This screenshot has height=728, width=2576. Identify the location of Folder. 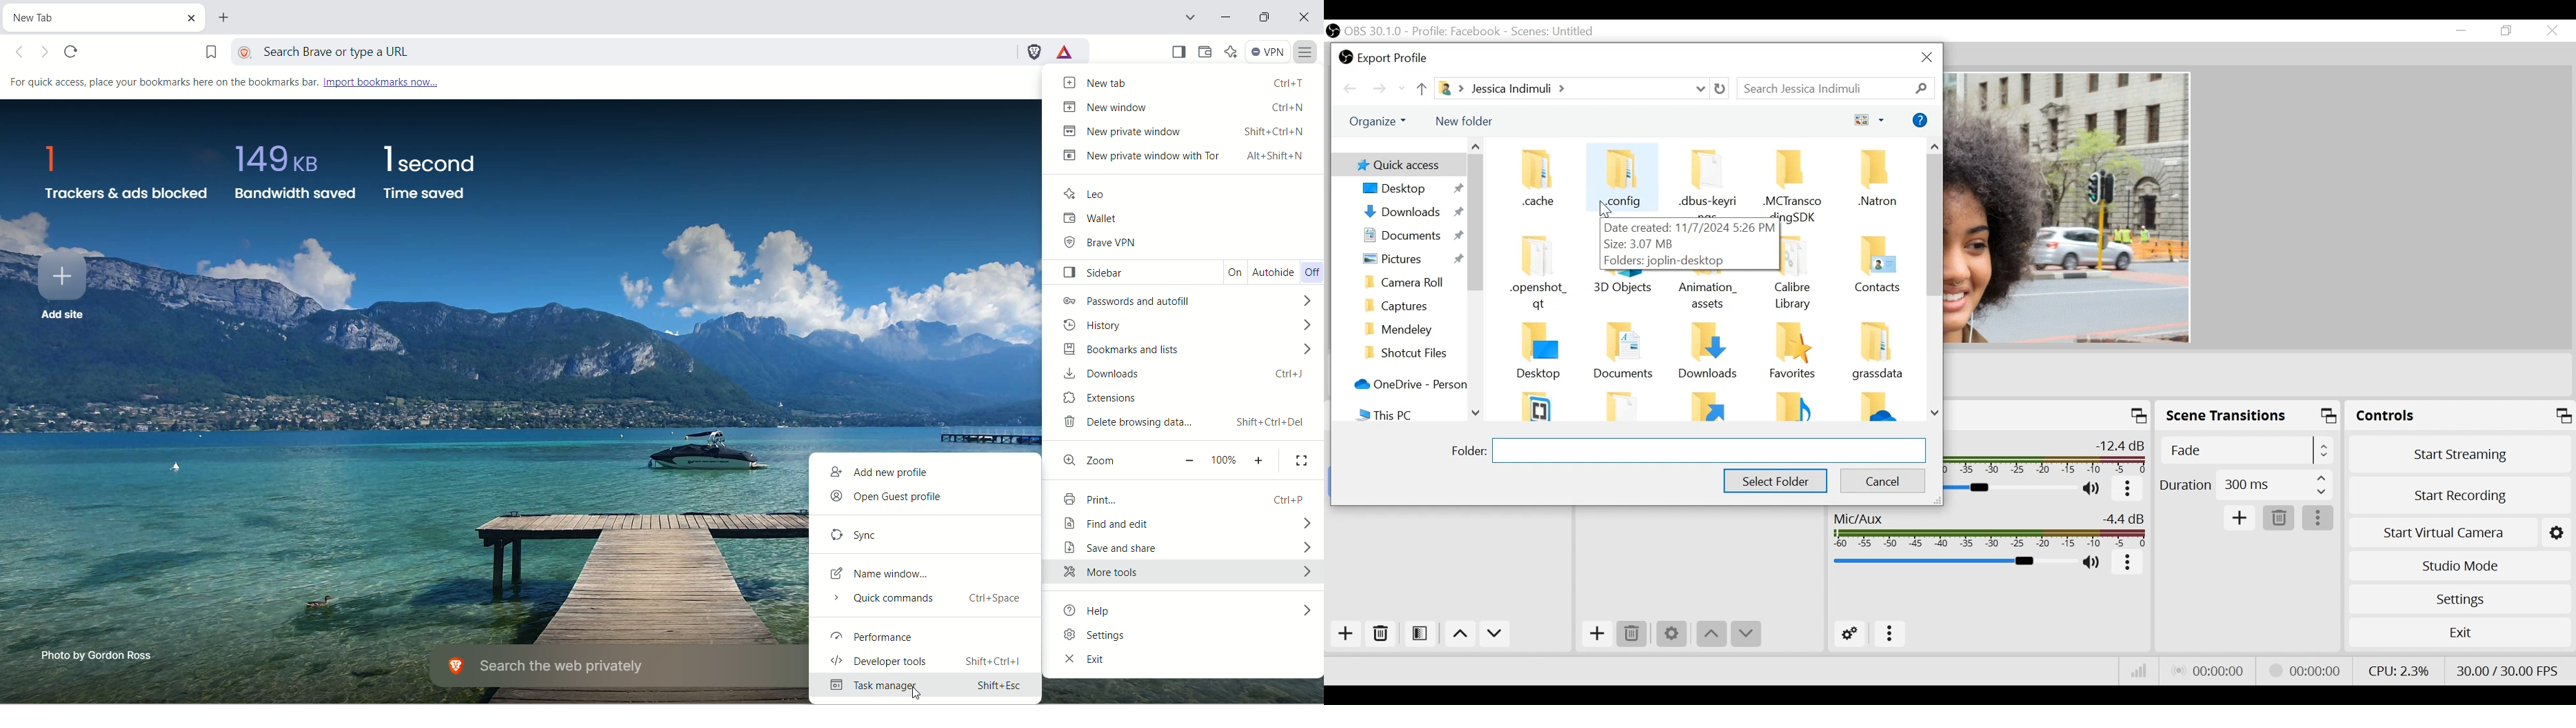
(1411, 304).